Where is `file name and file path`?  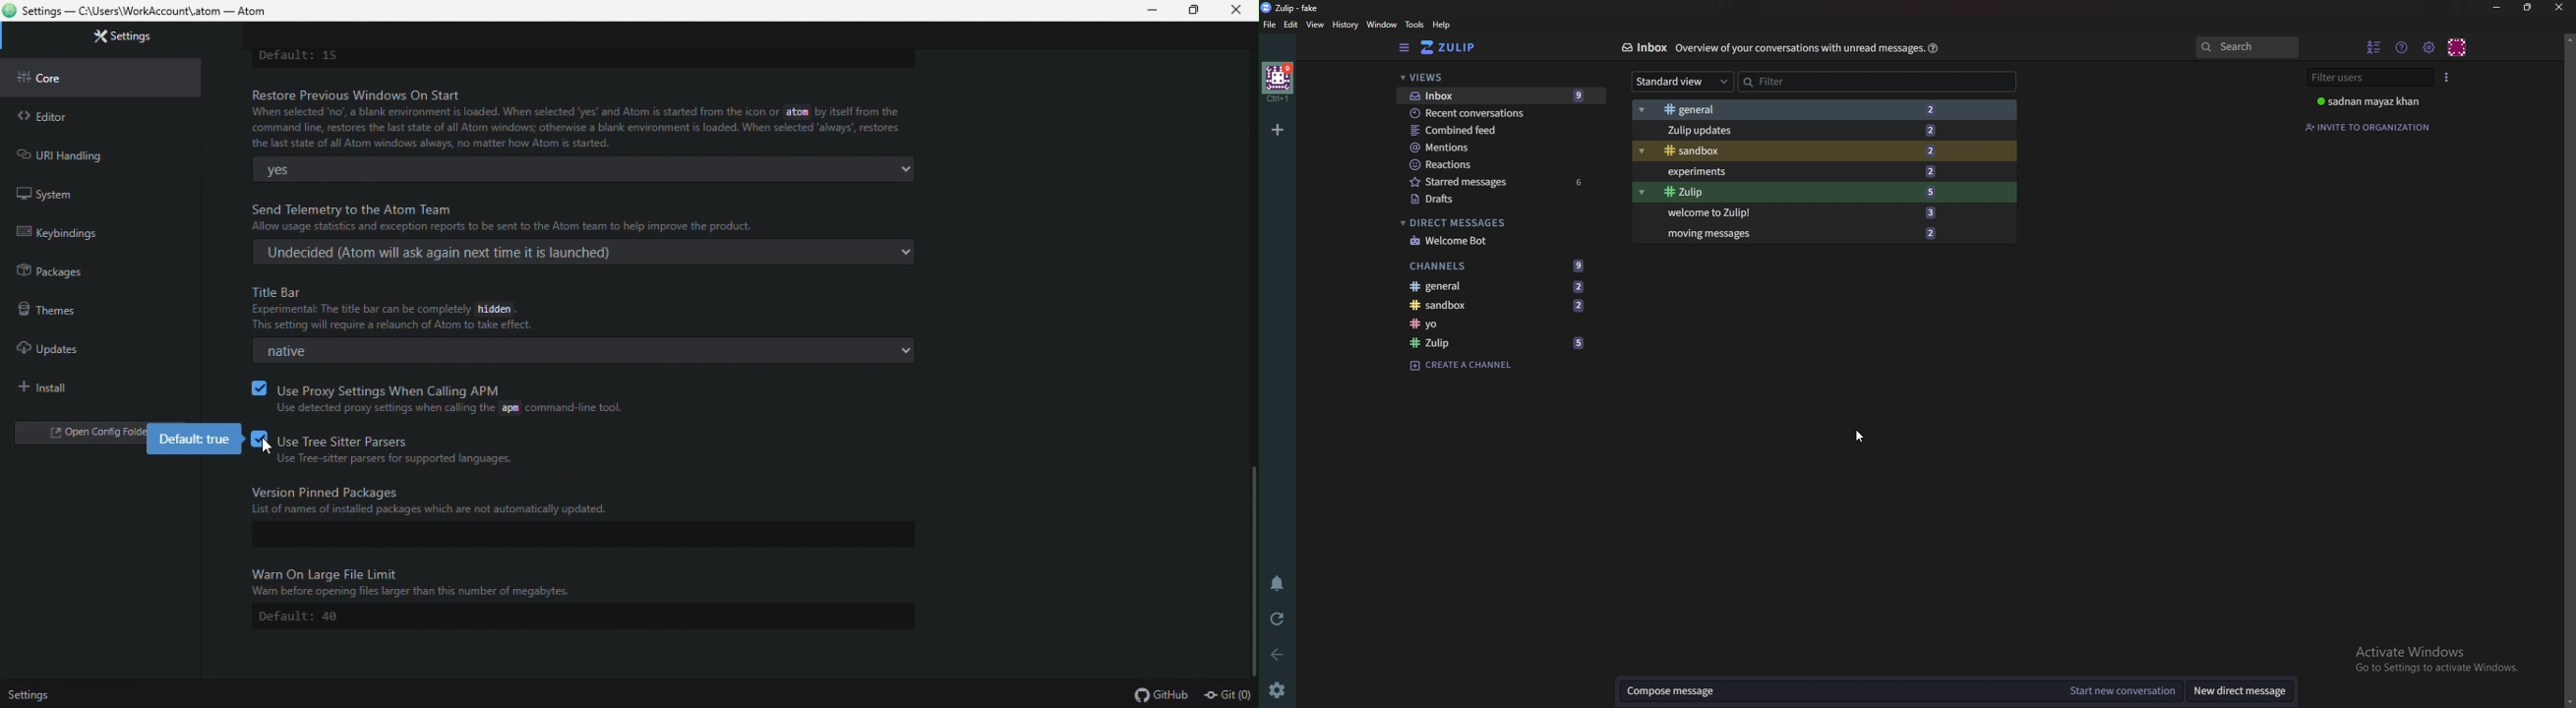 file name and file path is located at coordinates (145, 12).